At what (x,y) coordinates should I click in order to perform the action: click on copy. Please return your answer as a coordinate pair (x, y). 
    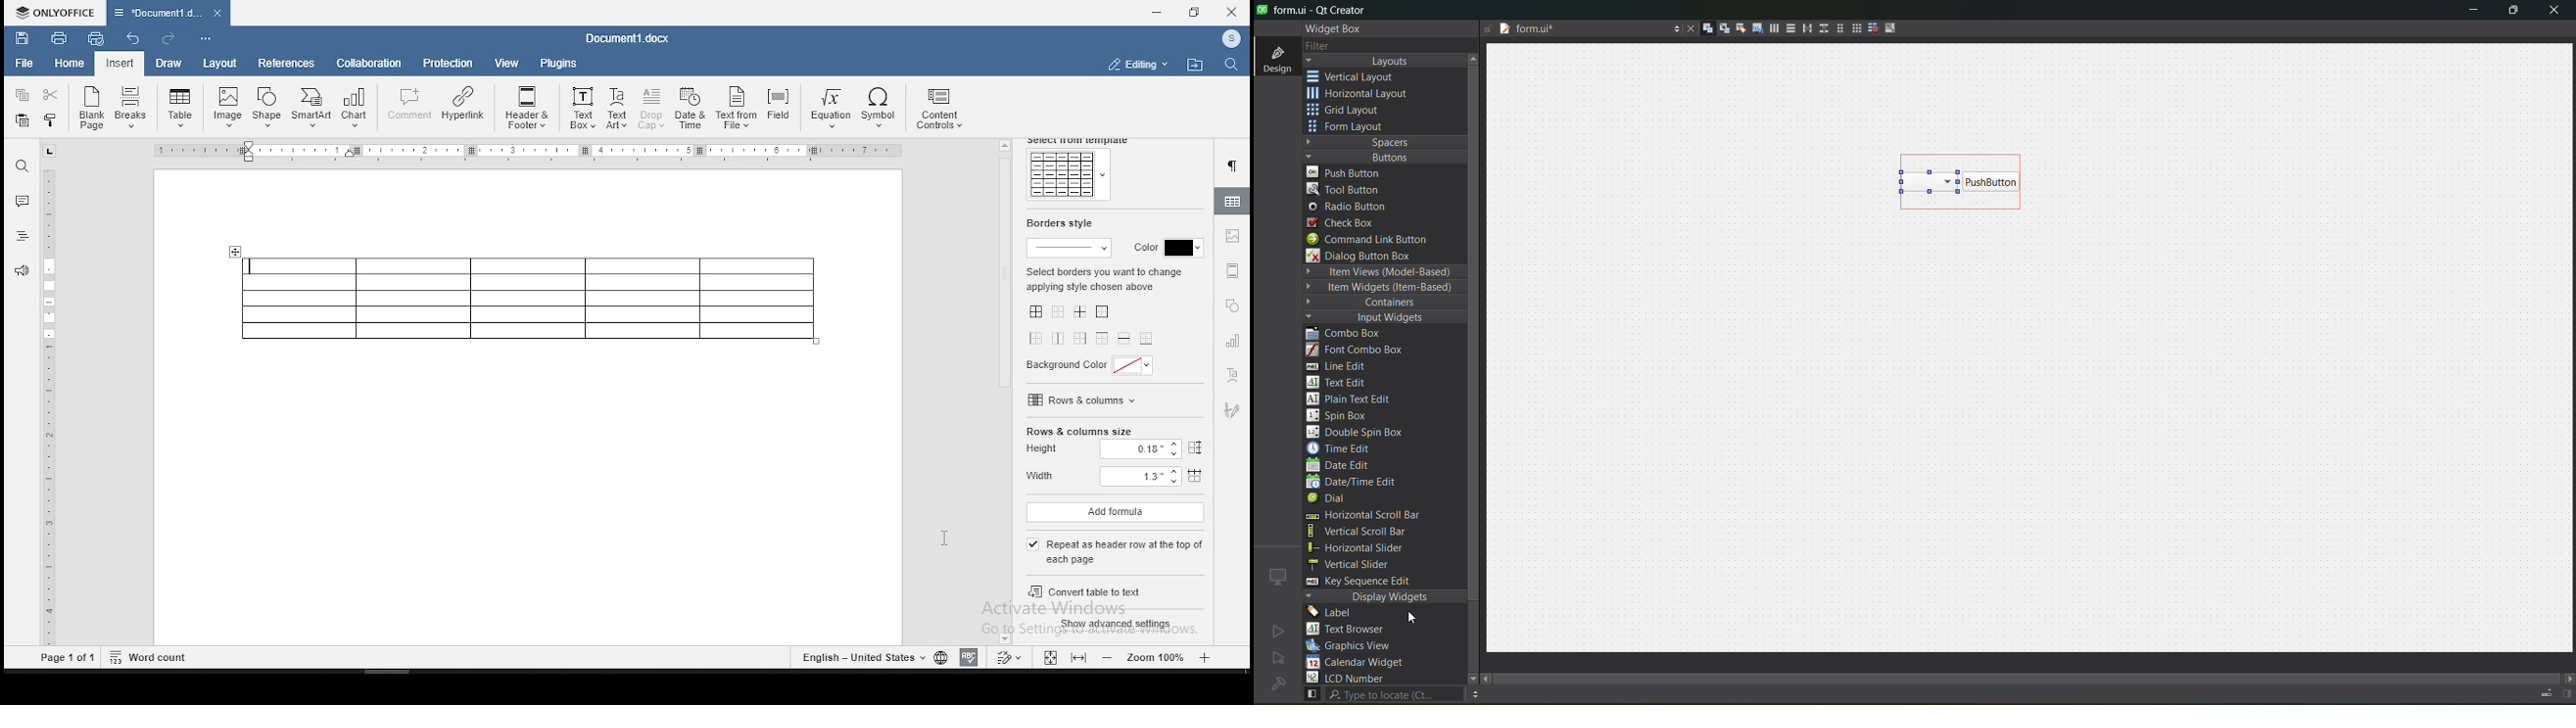
    Looking at the image, I should click on (23, 95).